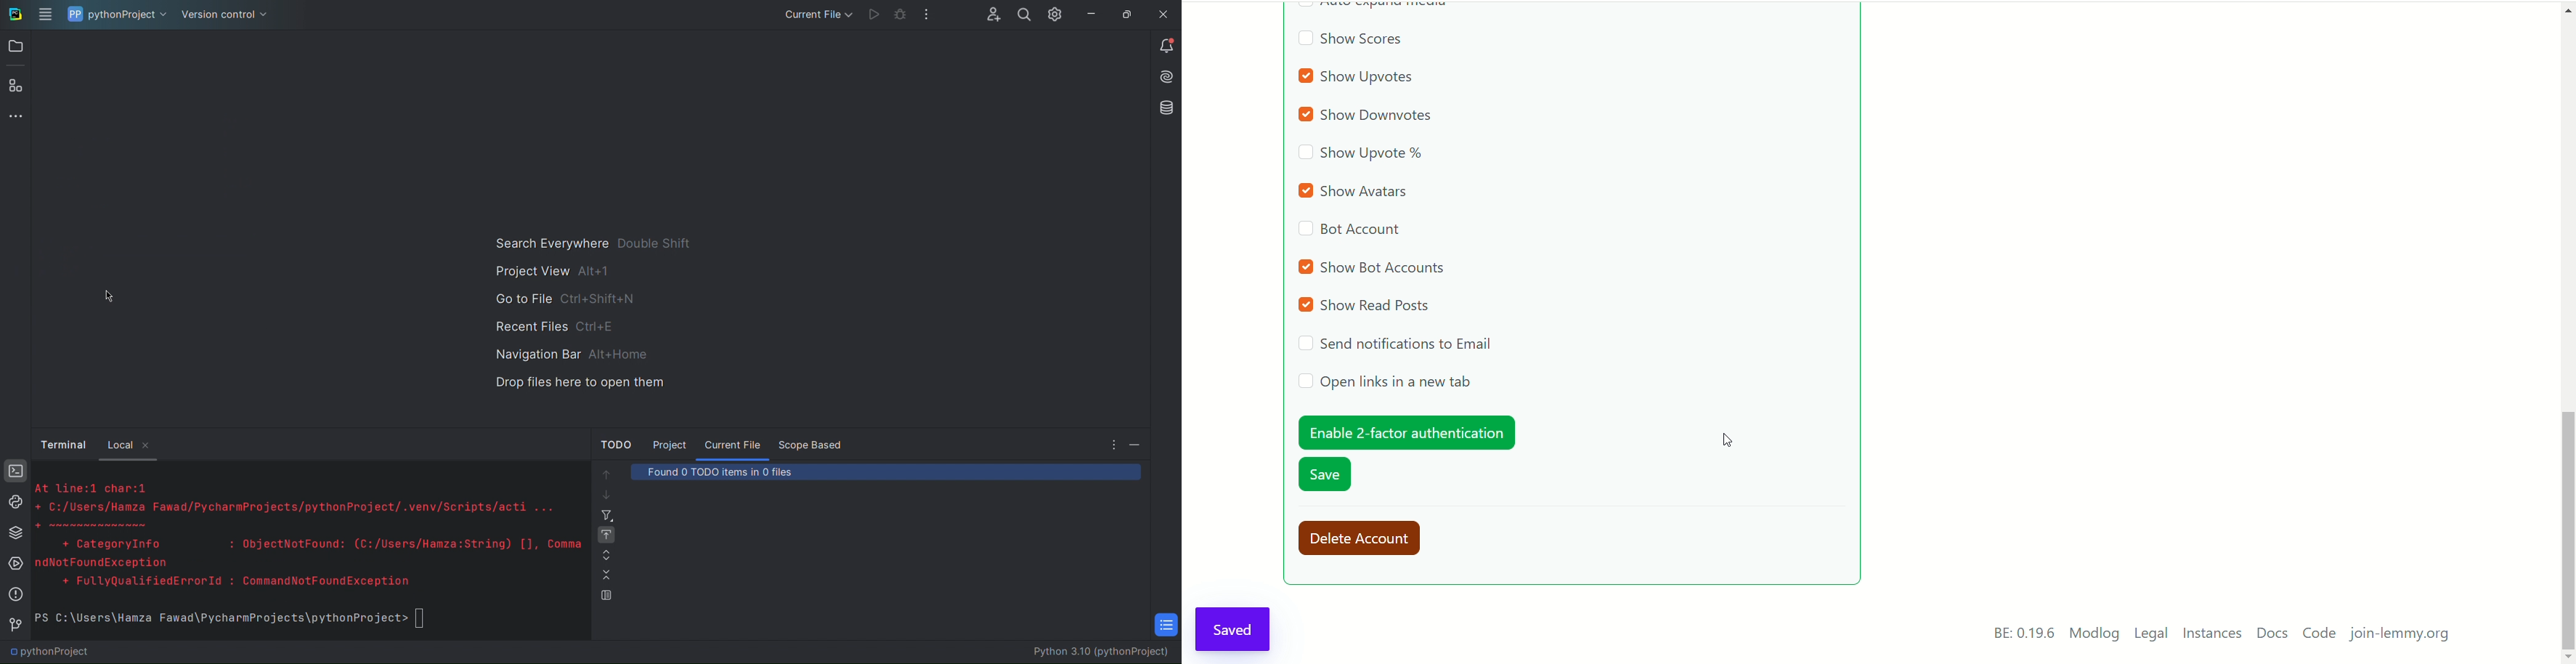 This screenshot has height=672, width=2576. What do you see at coordinates (1359, 78) in the screenshot?
I see `selected show upvotes` at bounding box center [1359, 78].